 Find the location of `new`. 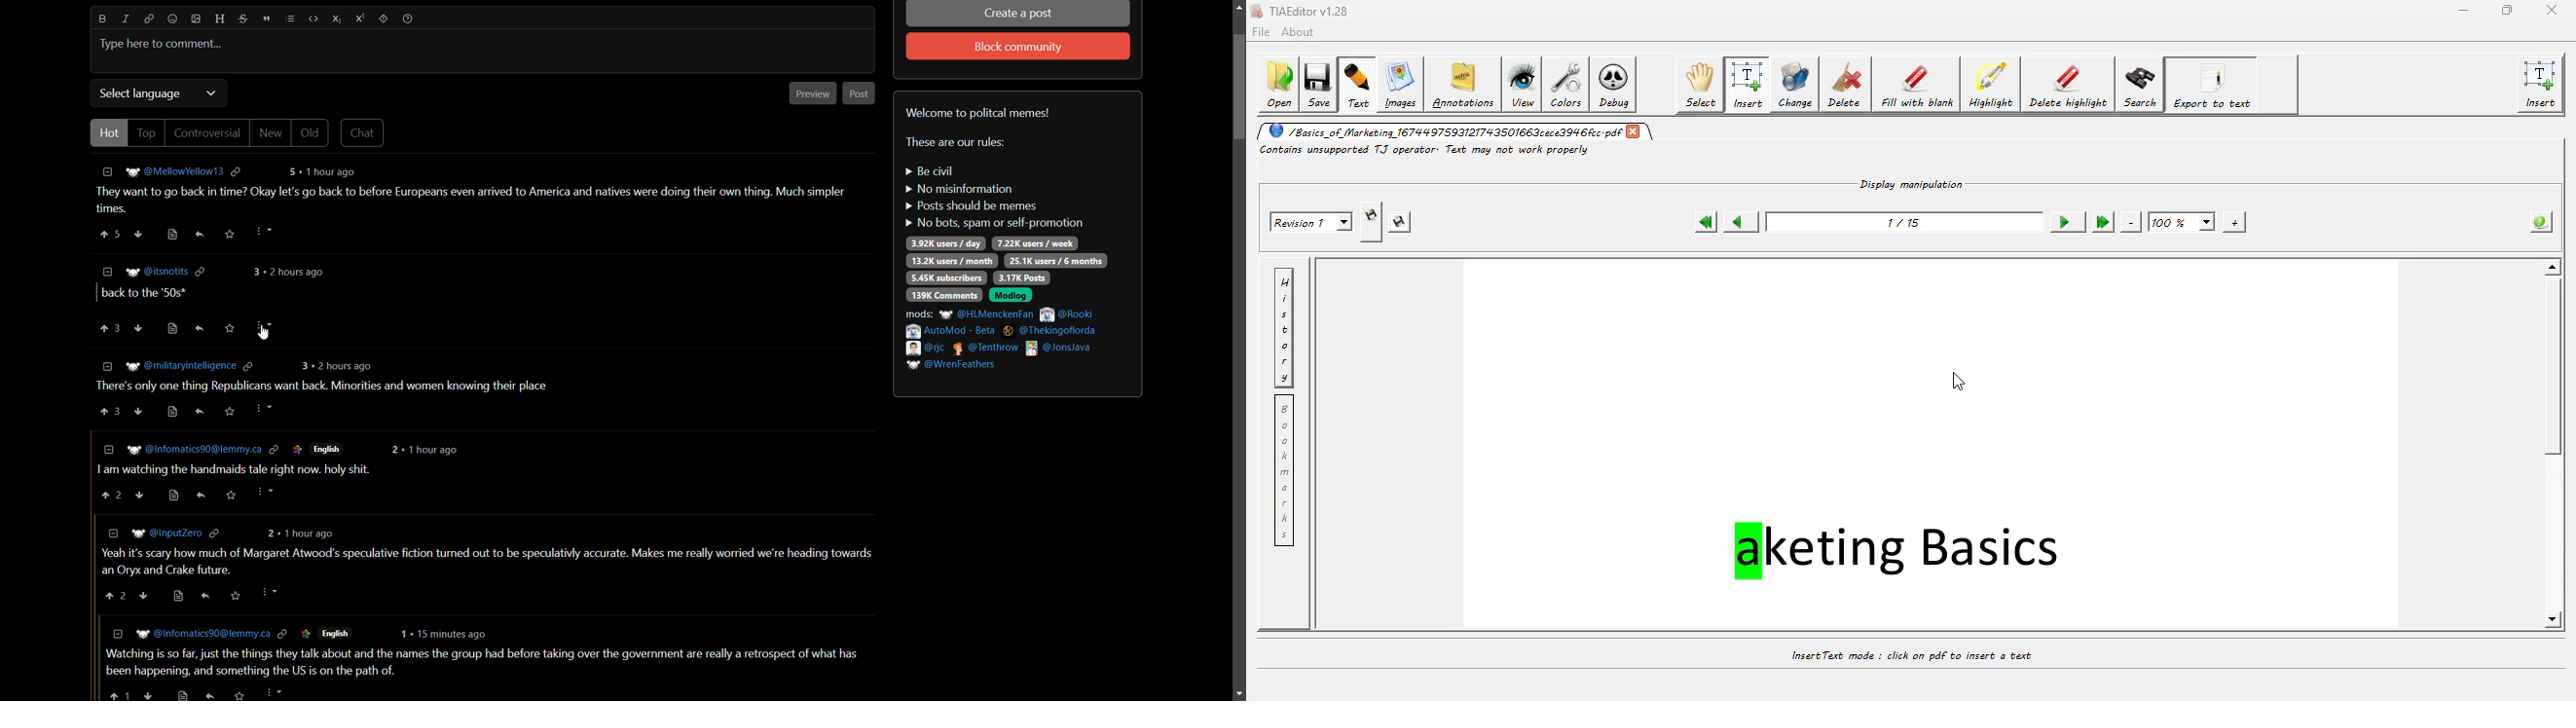

new is located at coordinates (272, 132).